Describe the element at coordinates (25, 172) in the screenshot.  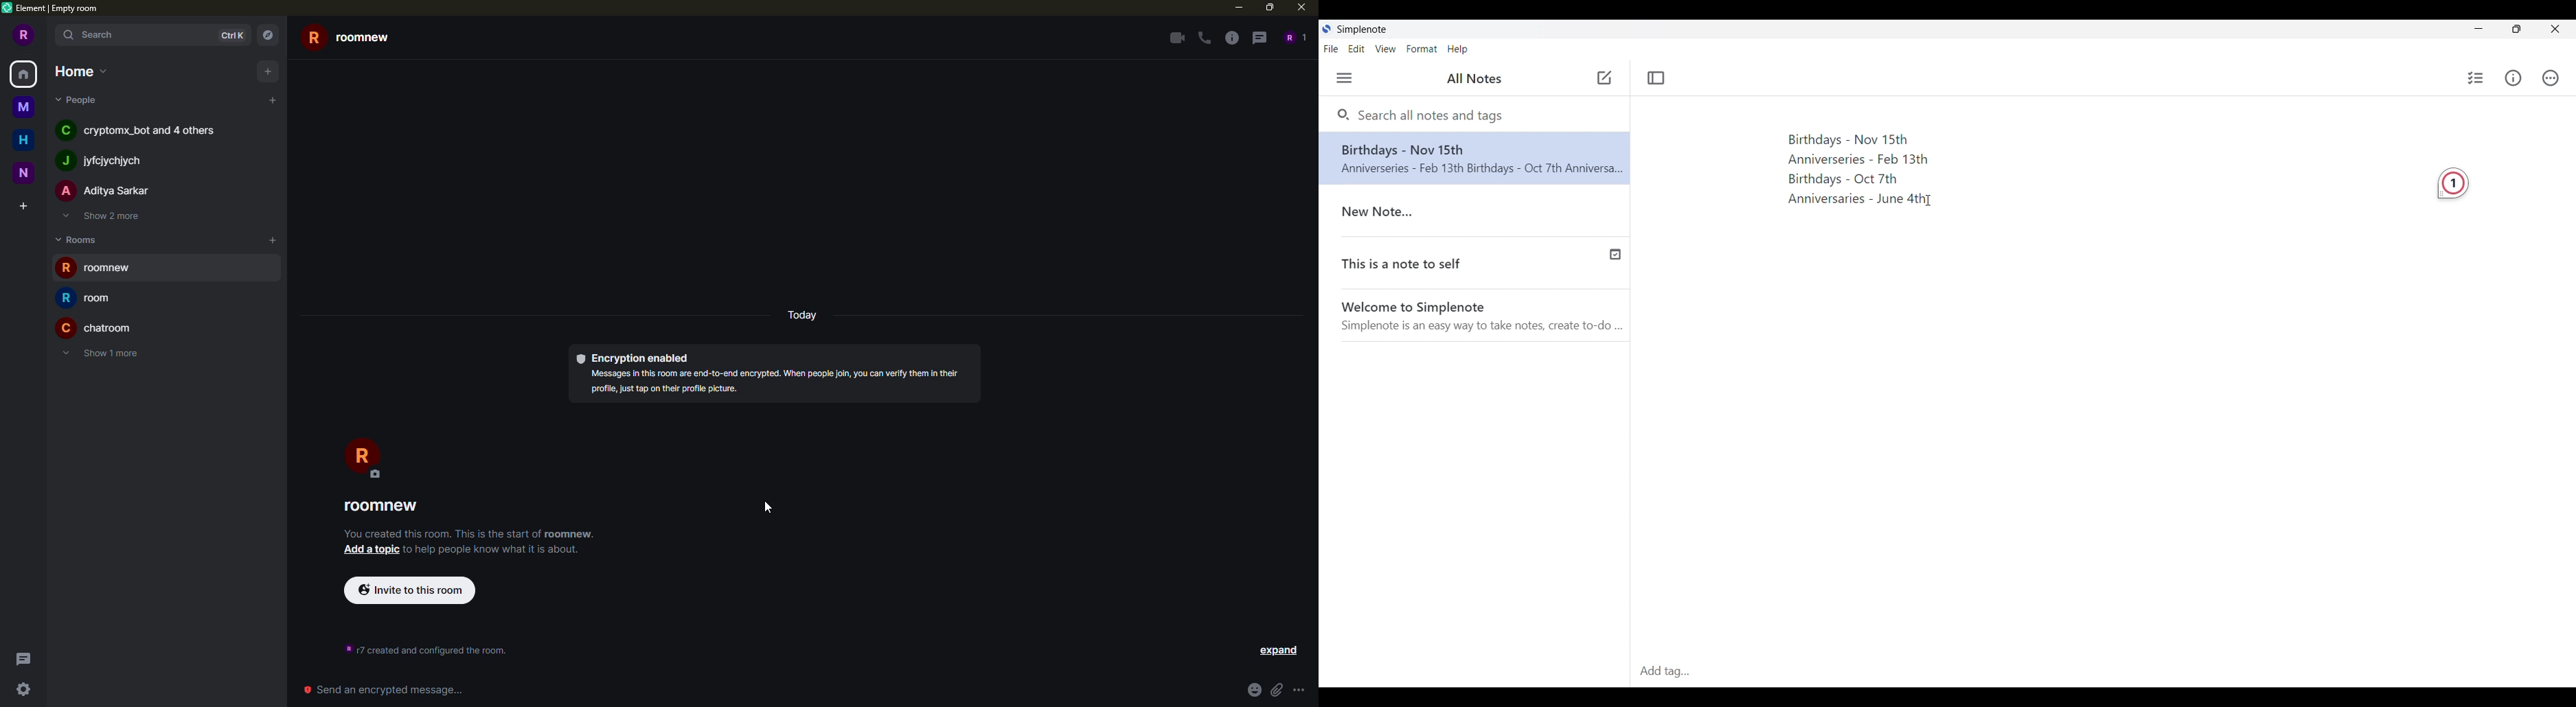
I see `space` at that location.